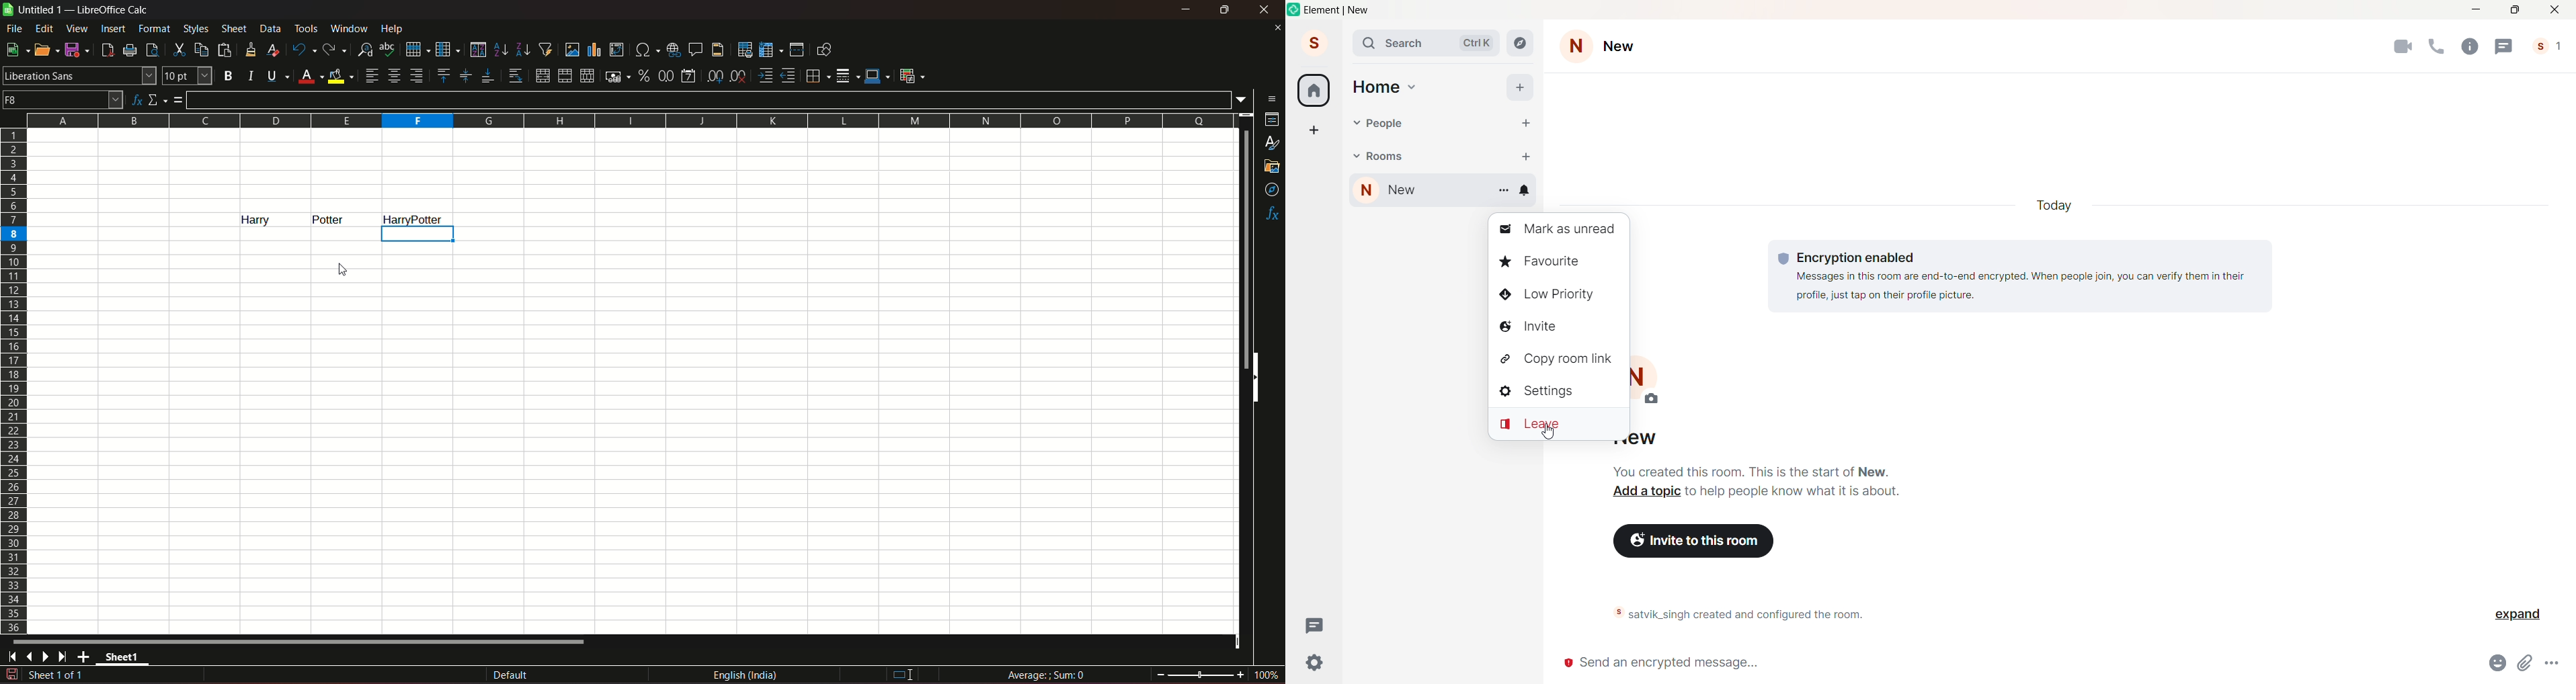 The width and height of the screenshot is (2576, 700). Describe the element at coordinates (666, 75) in the screenshot. I see `format as number` at that location.